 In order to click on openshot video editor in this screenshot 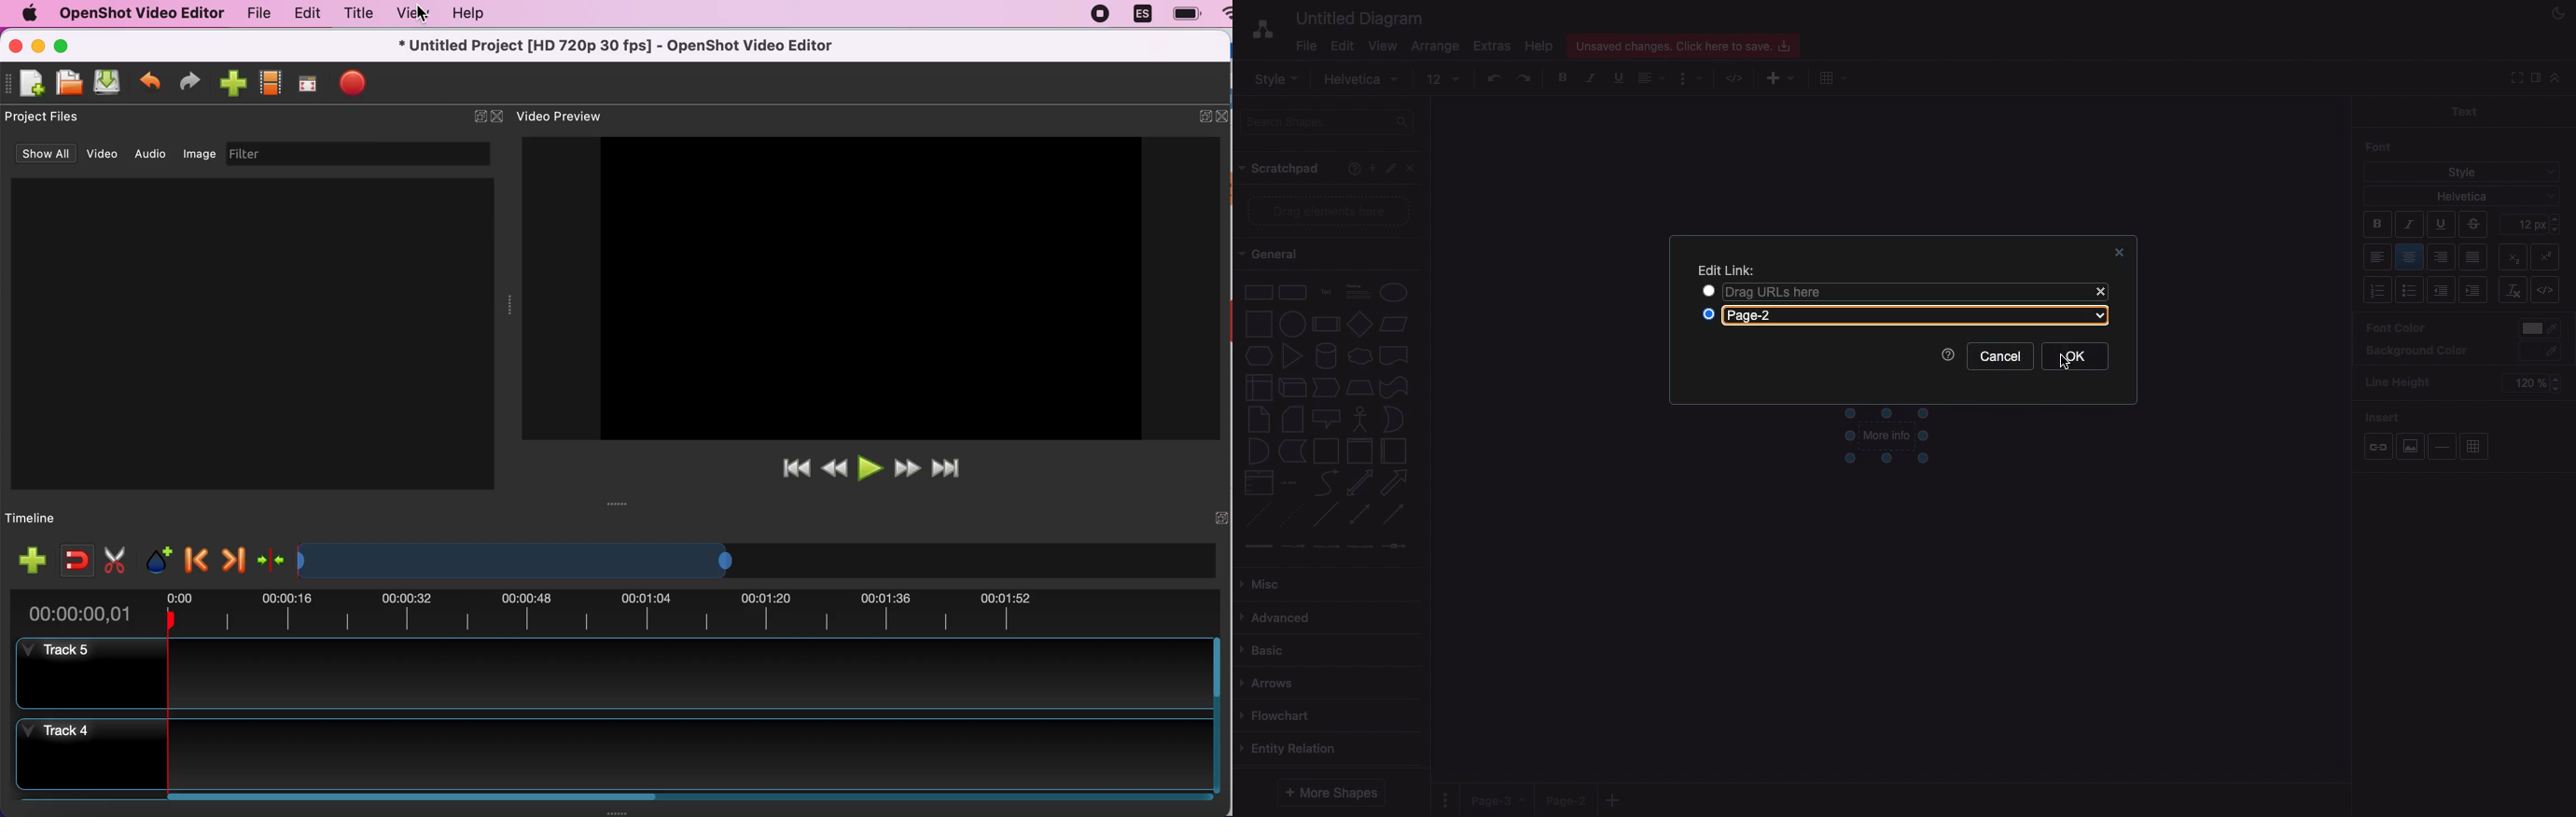, I will do `click(137, 13)`.